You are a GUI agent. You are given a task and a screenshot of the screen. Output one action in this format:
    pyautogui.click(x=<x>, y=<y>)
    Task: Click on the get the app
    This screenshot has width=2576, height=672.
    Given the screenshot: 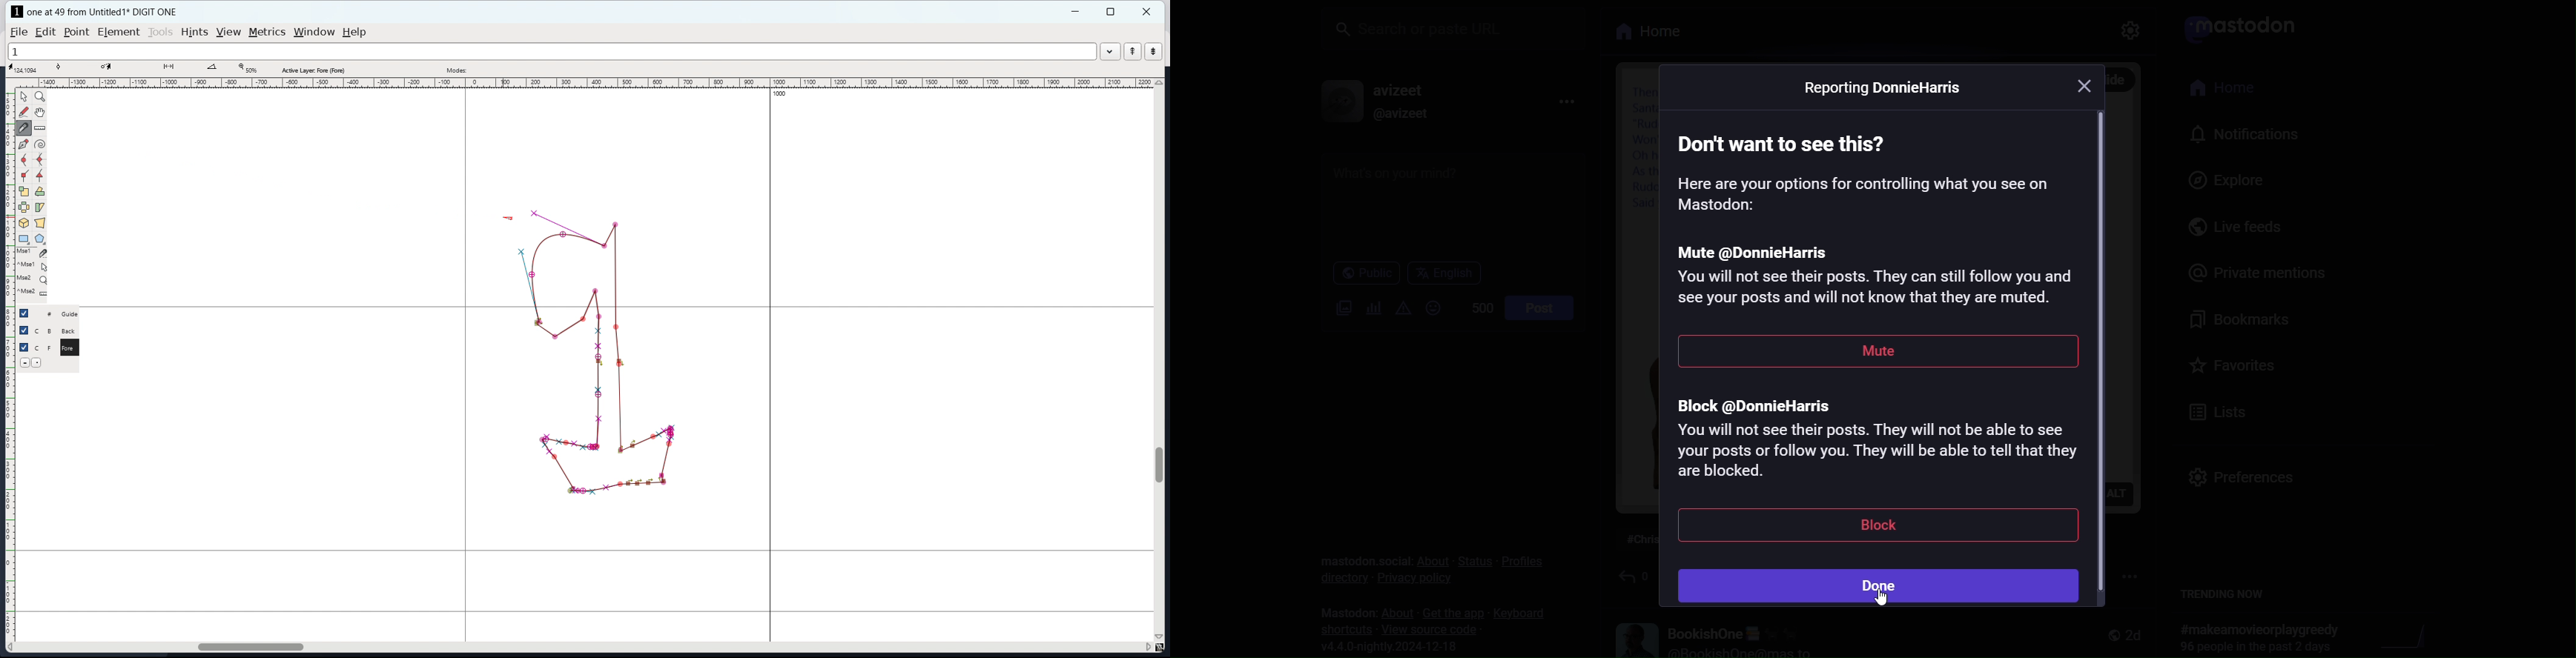 What is the action you would take?
    pyautogui.click(x=1447, y=612)
    